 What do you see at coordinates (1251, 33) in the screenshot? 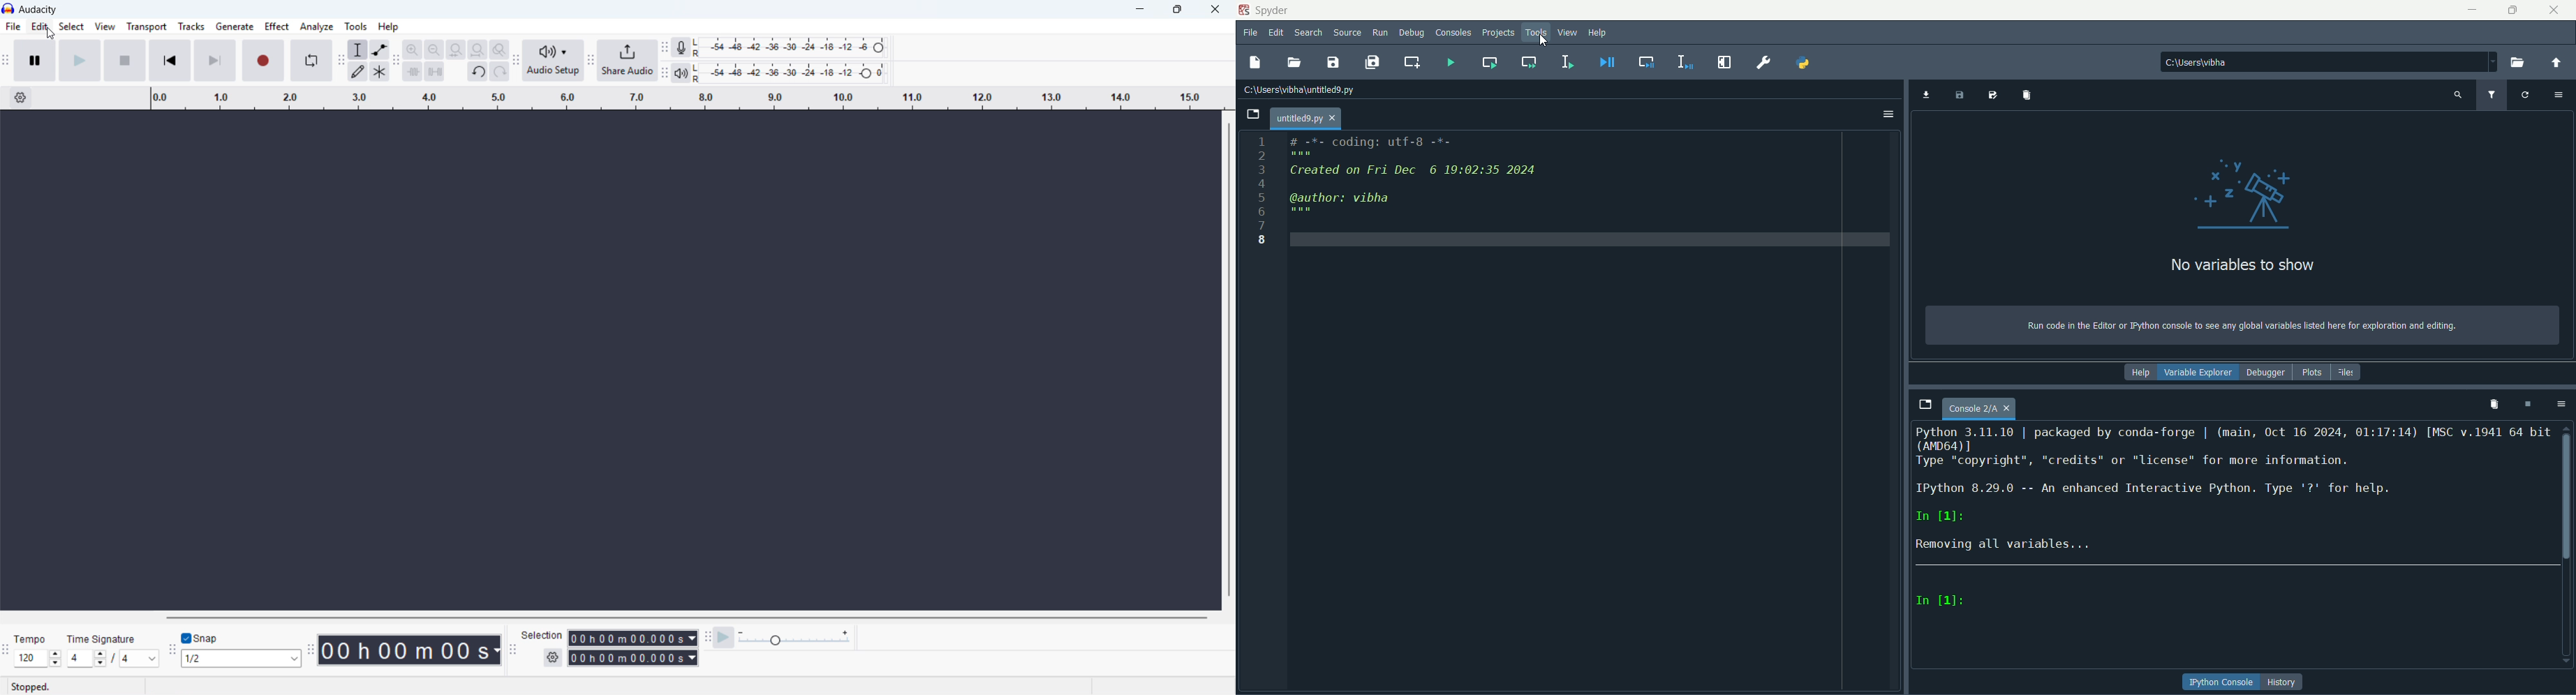
I see `file` at bounding box center [1251, 33].